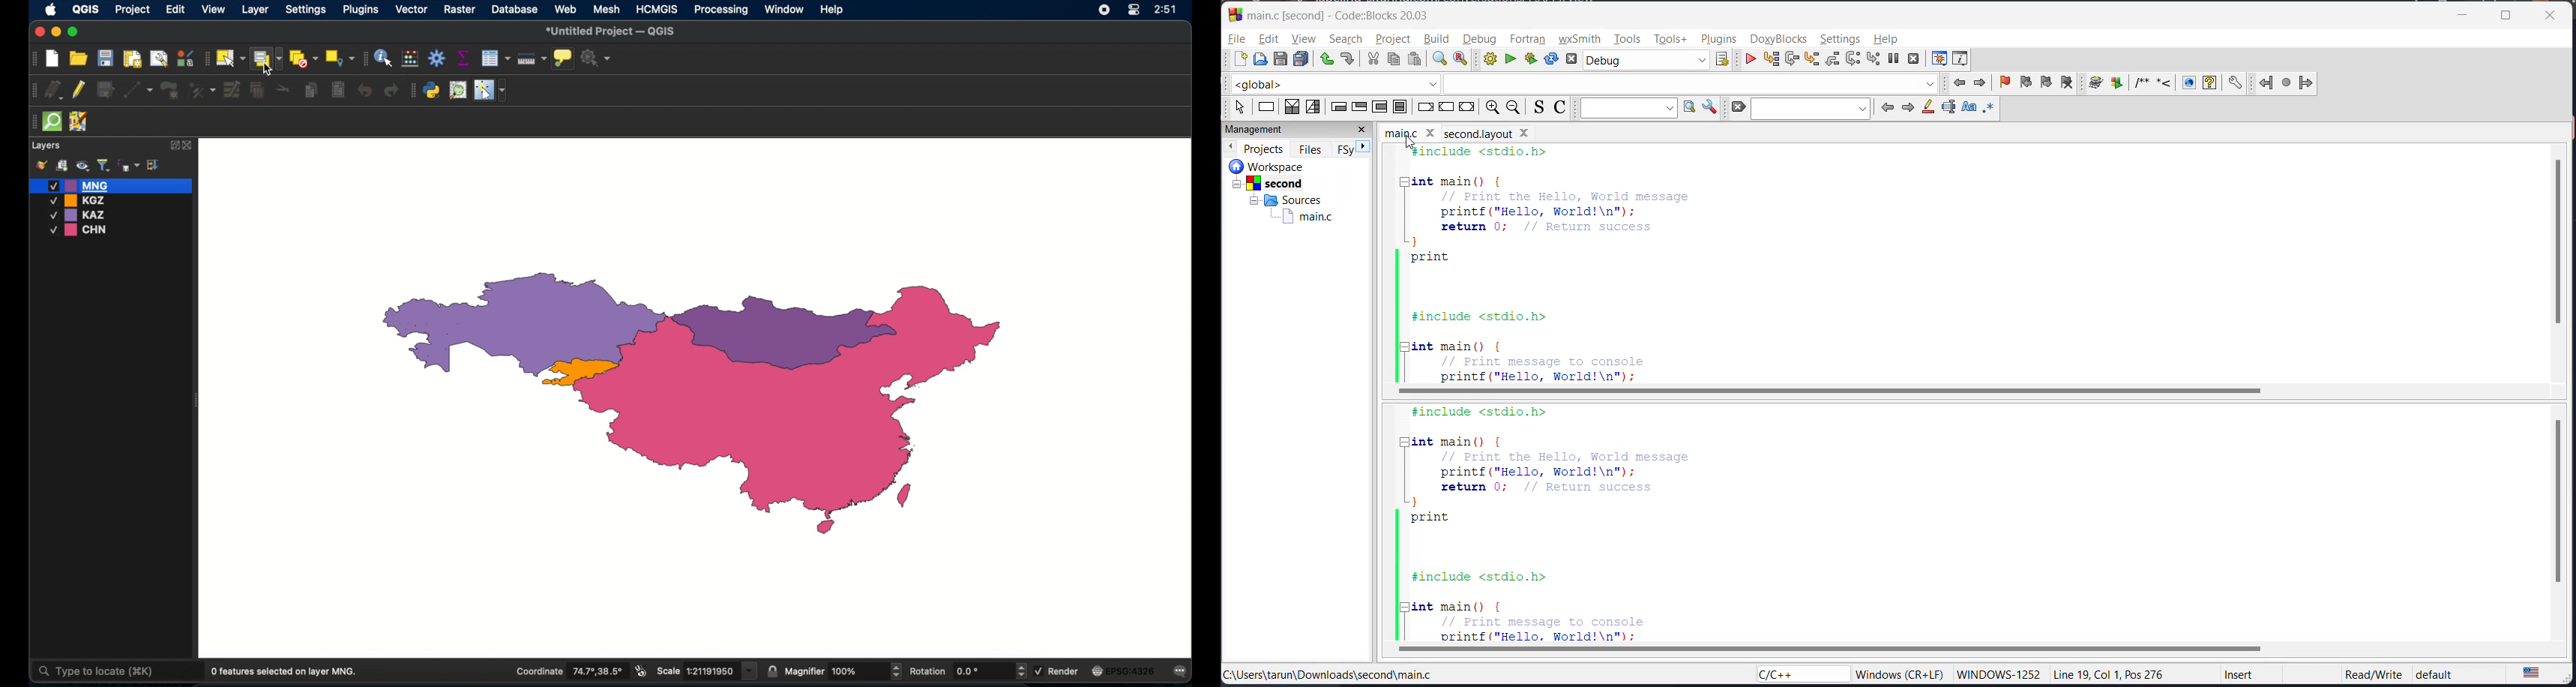  What do you see at coordinates (1358, 107) in the screenshot?
I see `exit condition loop` at bounding box center [1358, 107].